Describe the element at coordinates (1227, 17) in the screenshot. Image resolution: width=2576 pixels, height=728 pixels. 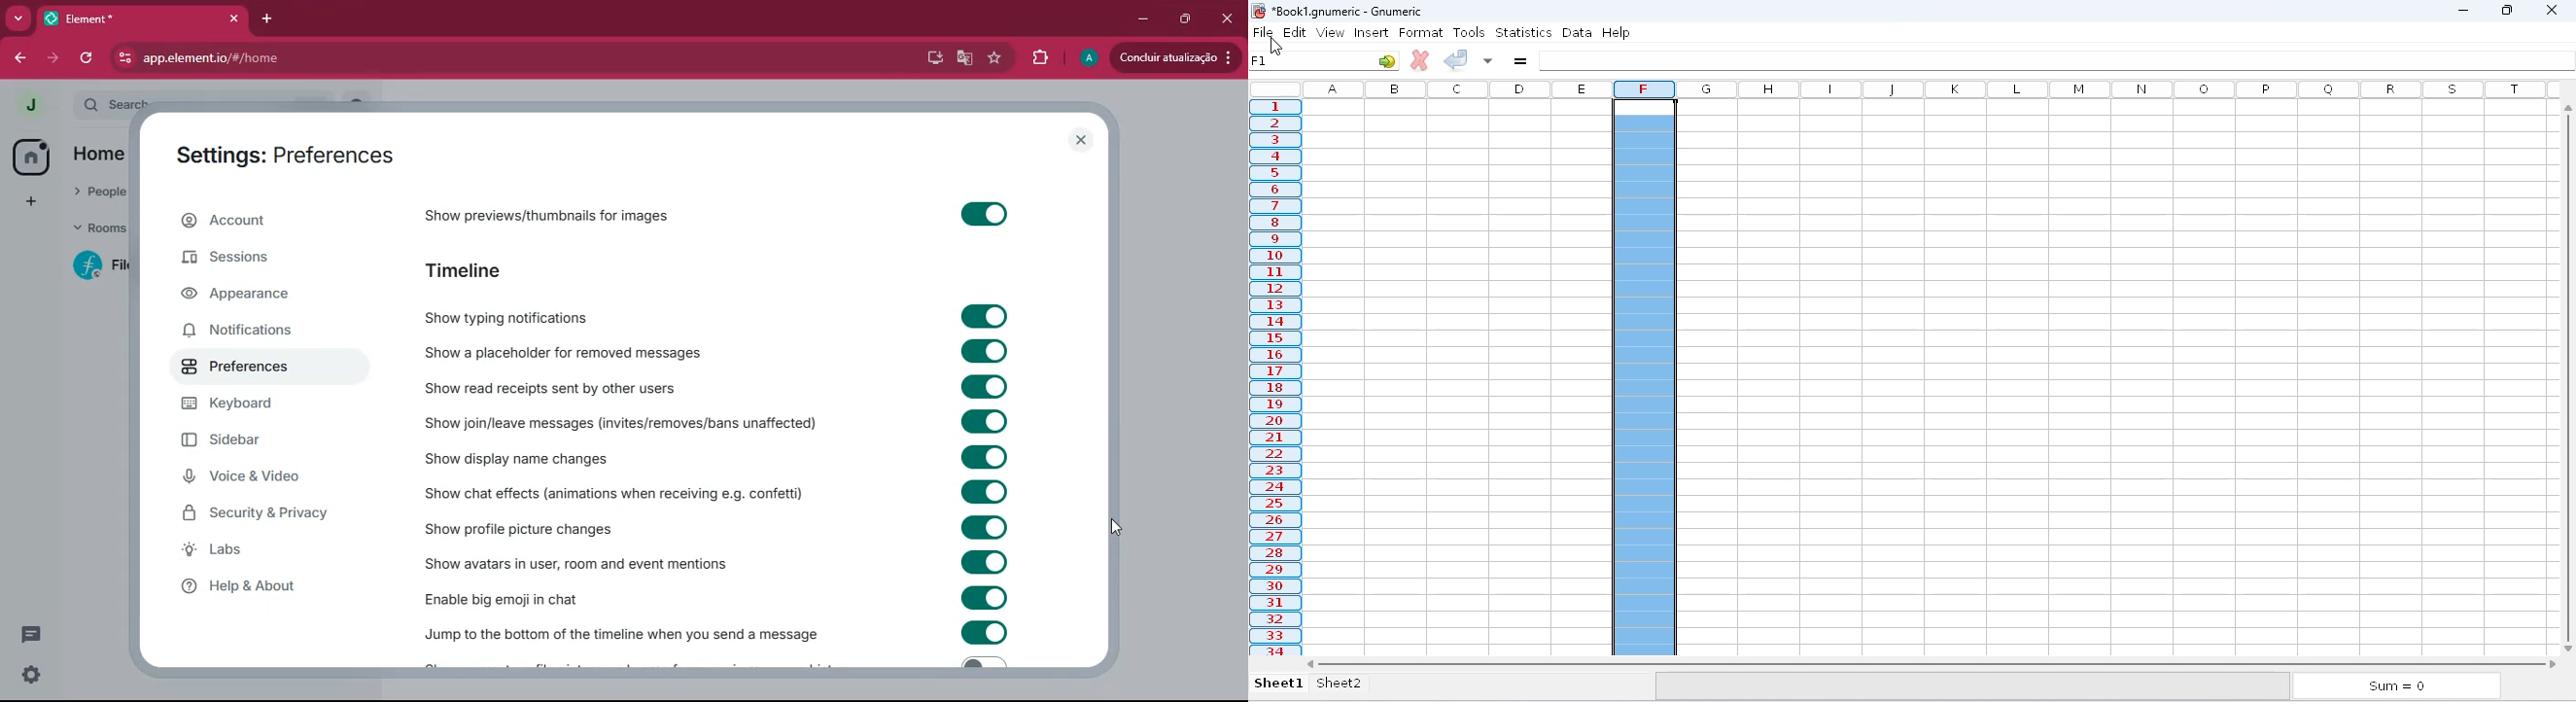
I see `close` at that location.